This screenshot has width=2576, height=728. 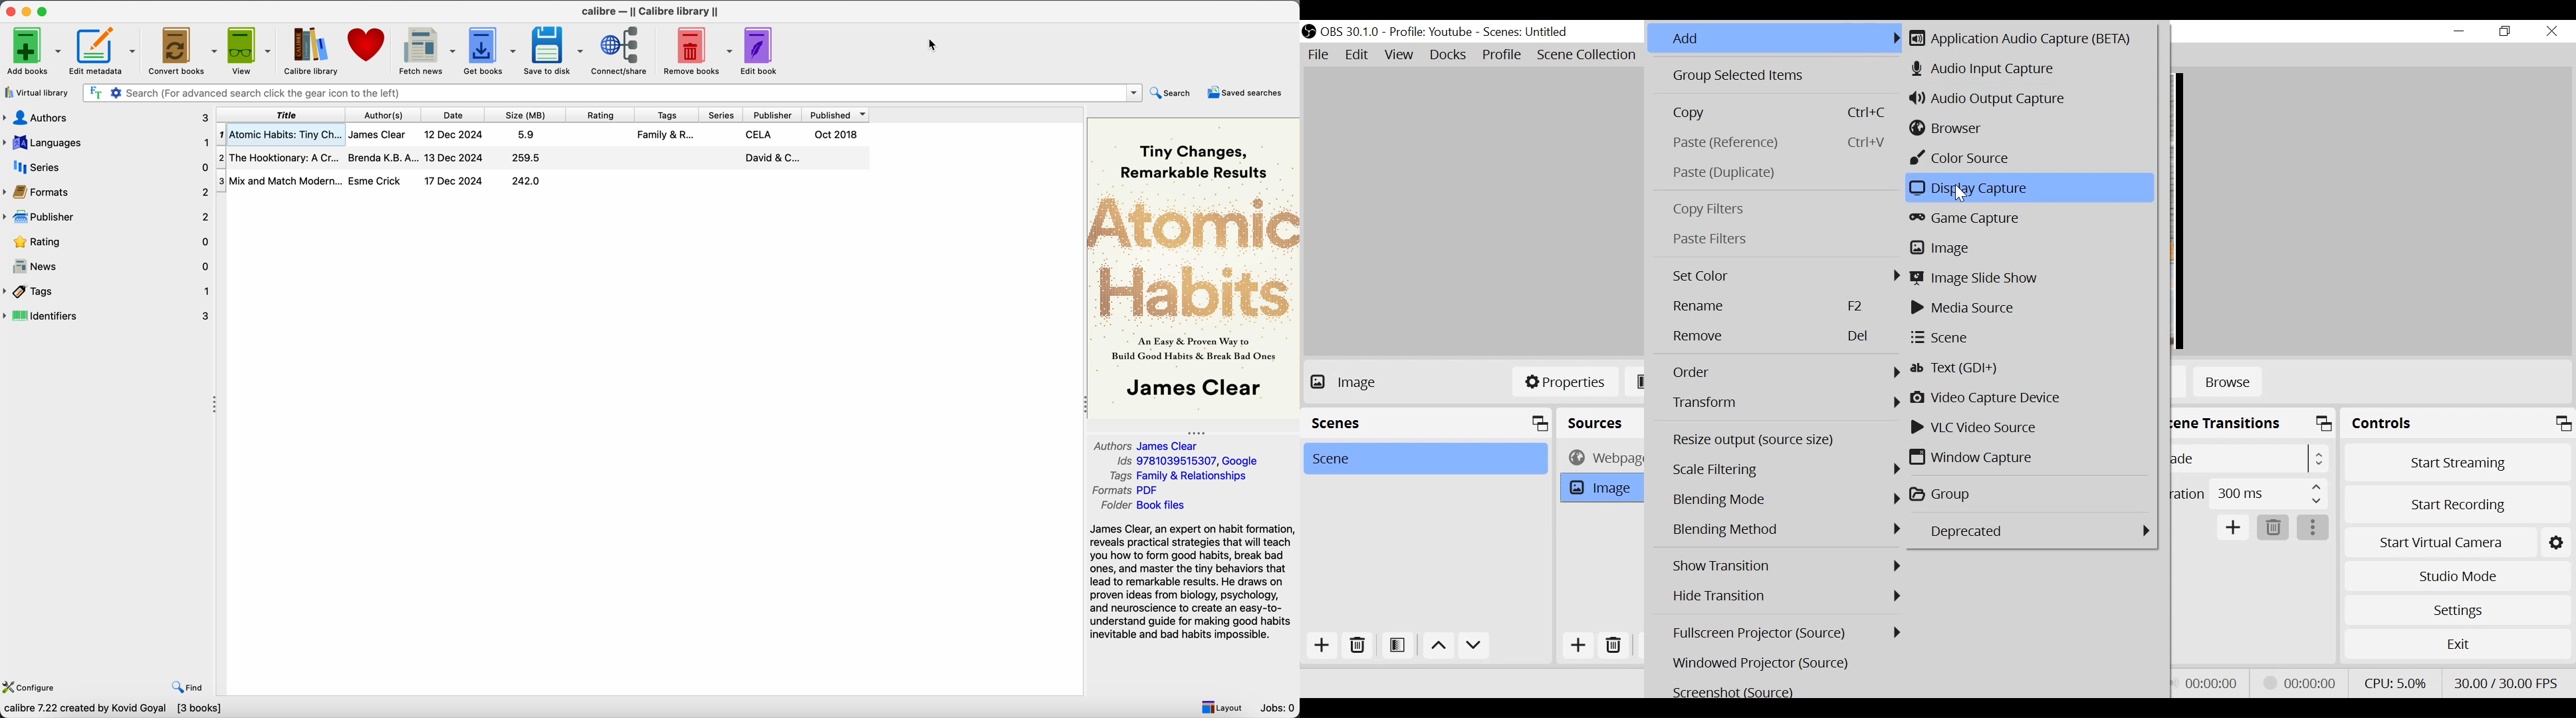 What do you see at coordinates (2553, 33) in the screenshot?
I see `Close` at bounding box center [2553, 33].